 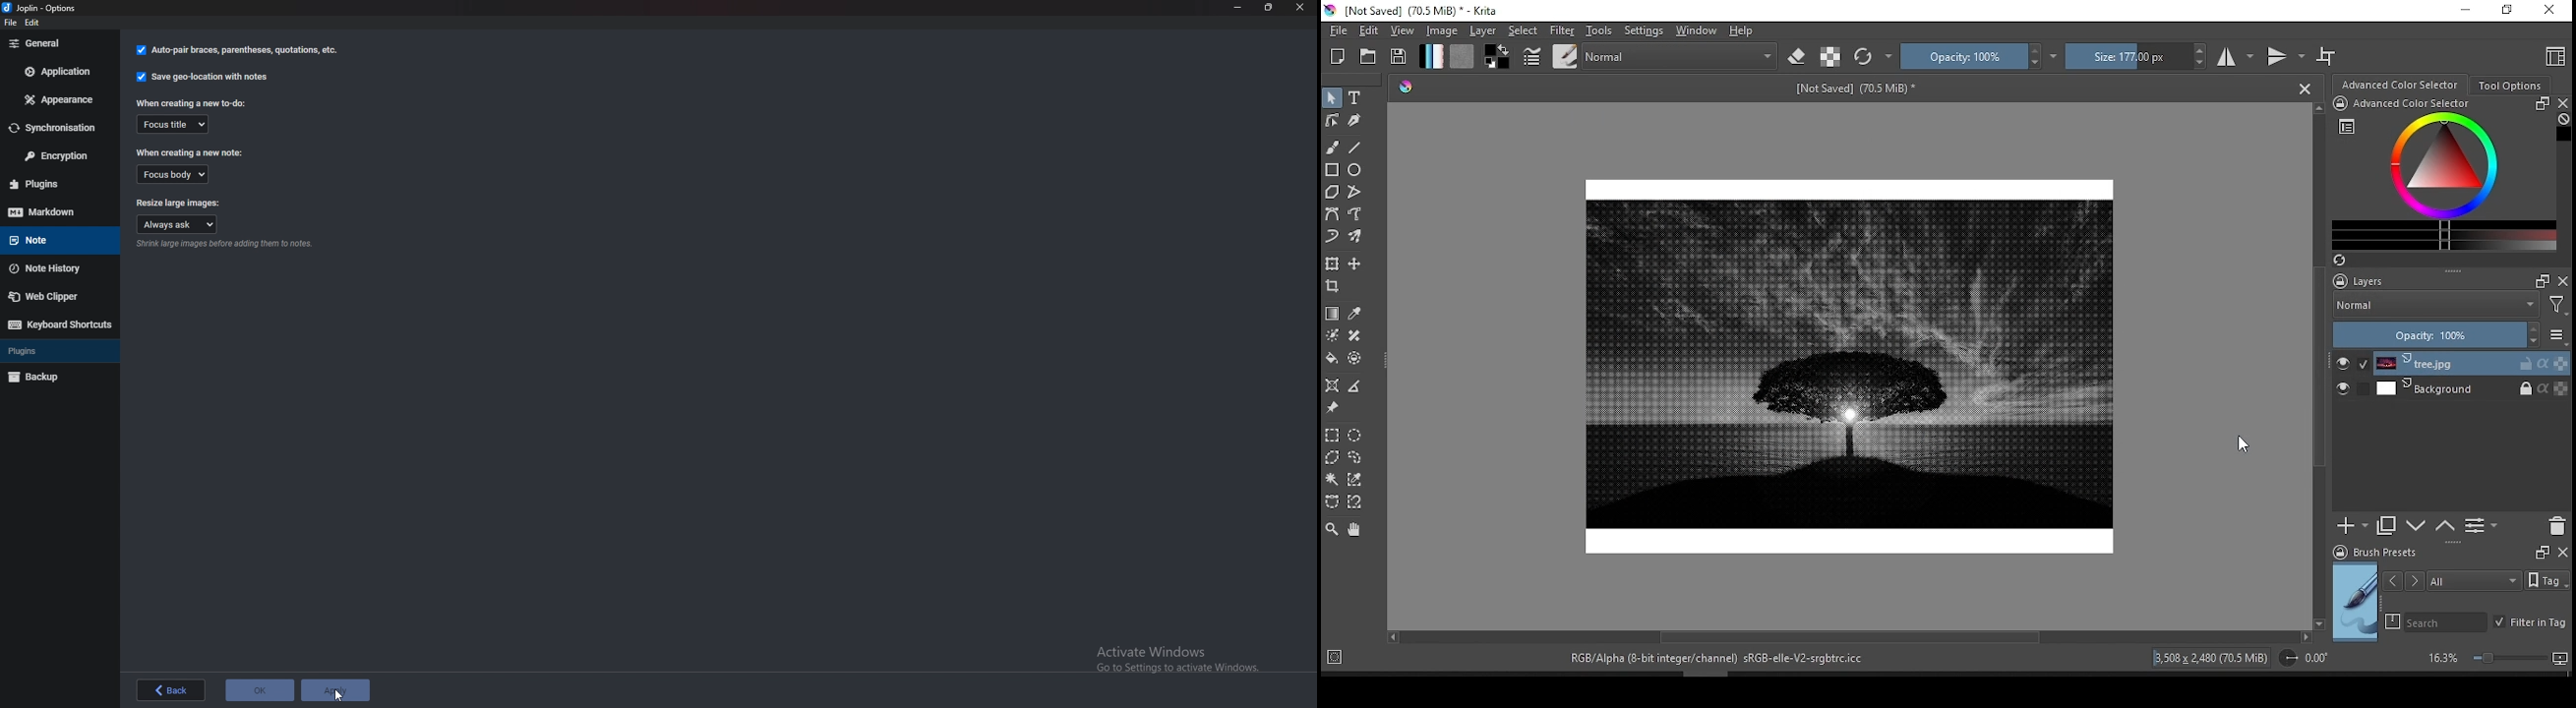 What do you see at coordinates (2352, 527) in the screenshot?
I see `new layer` at bounding box center [2352, 527].